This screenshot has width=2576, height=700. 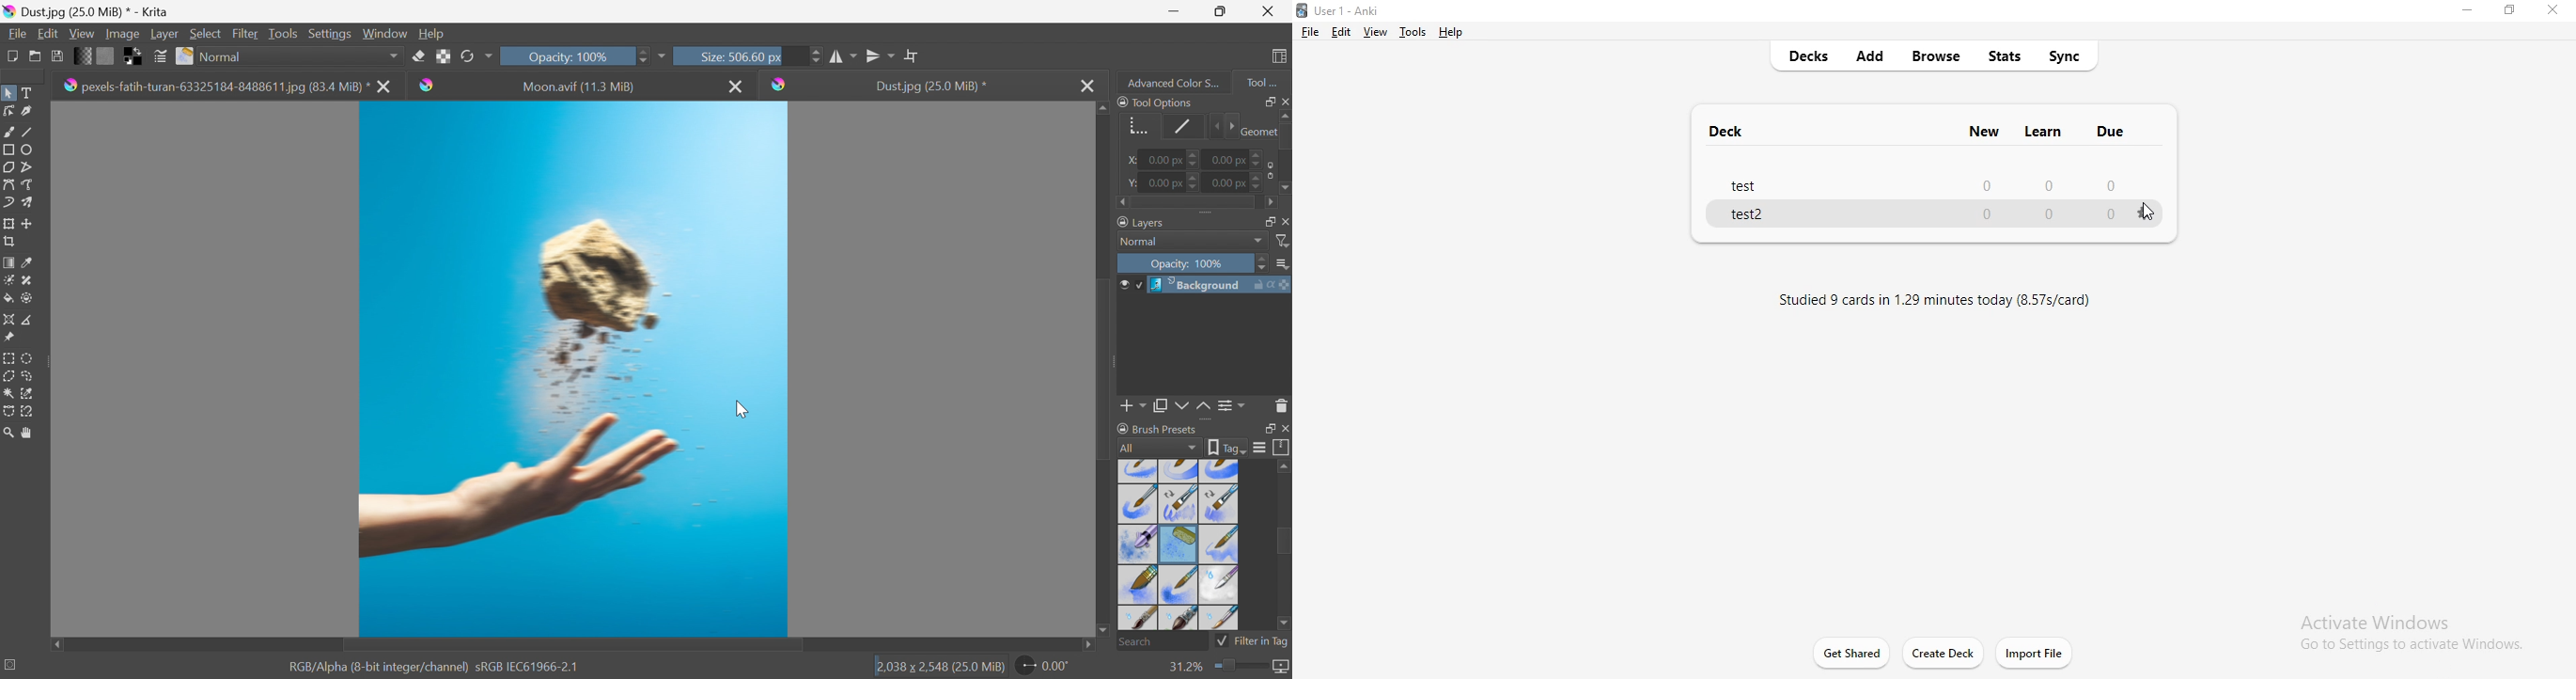 I want to click on File, so click(x=16, y=32).